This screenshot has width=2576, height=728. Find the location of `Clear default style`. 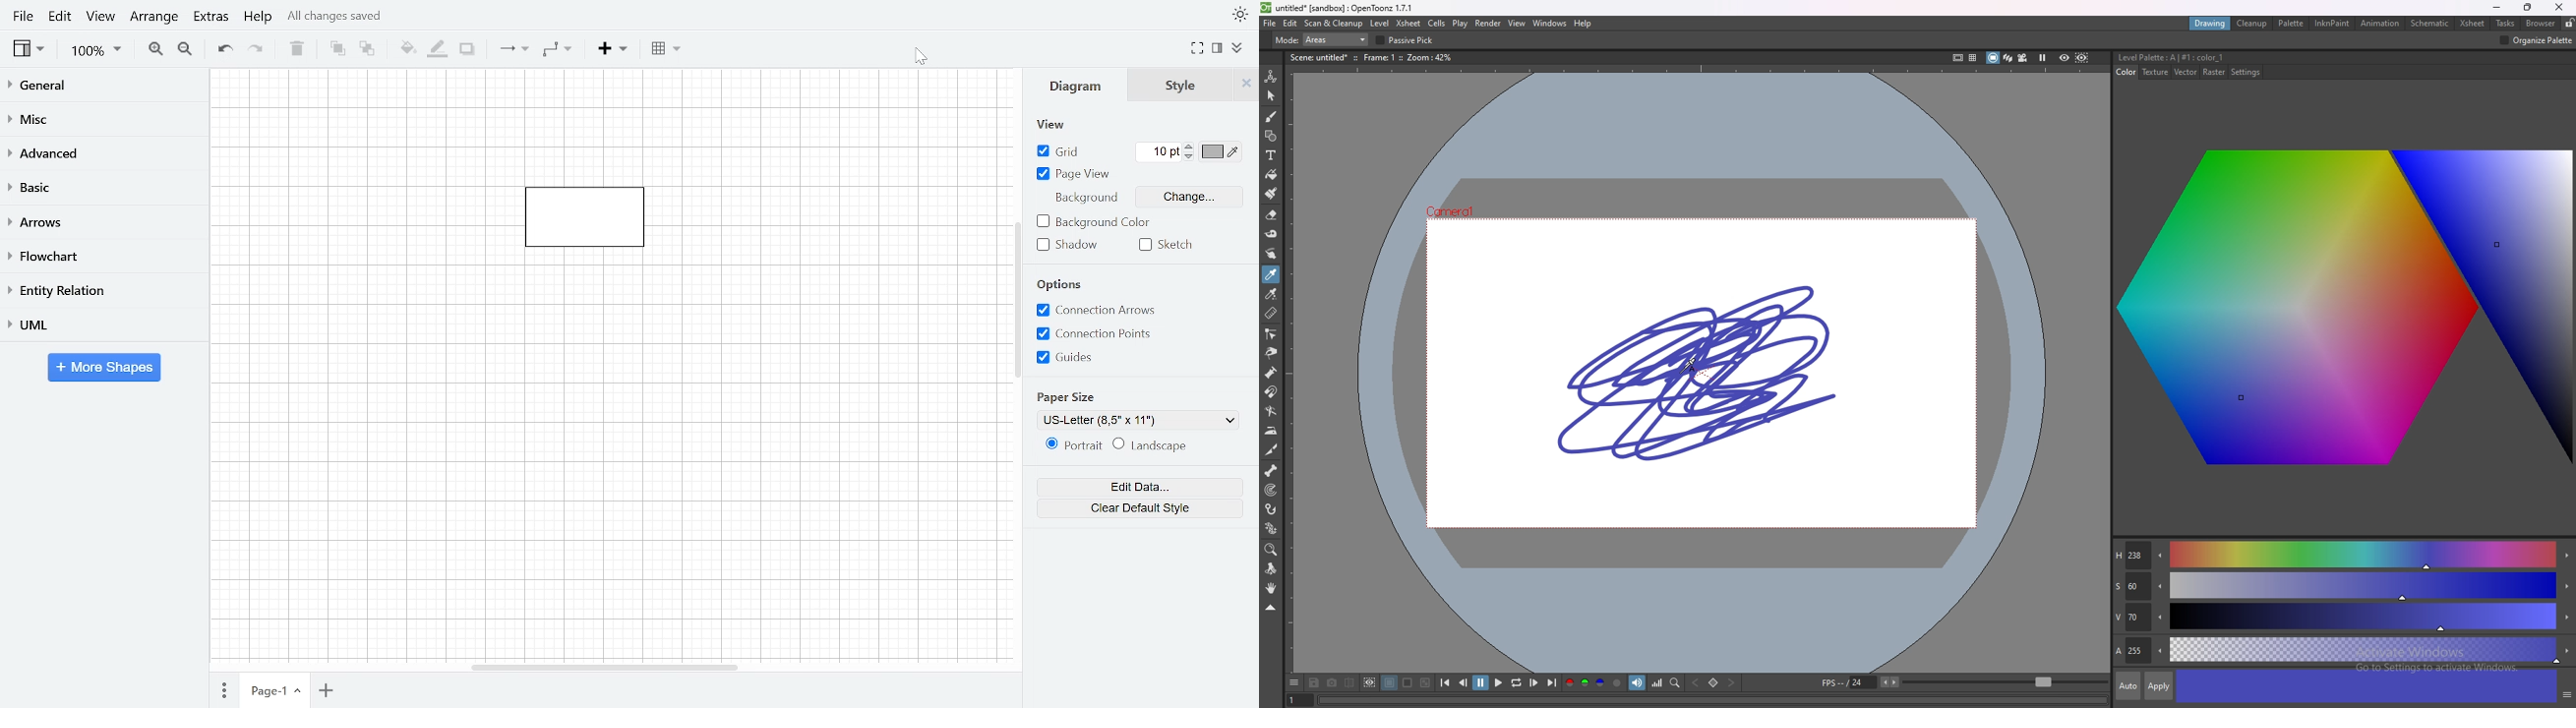

Clear default style is located at coordinates (1146, 508).